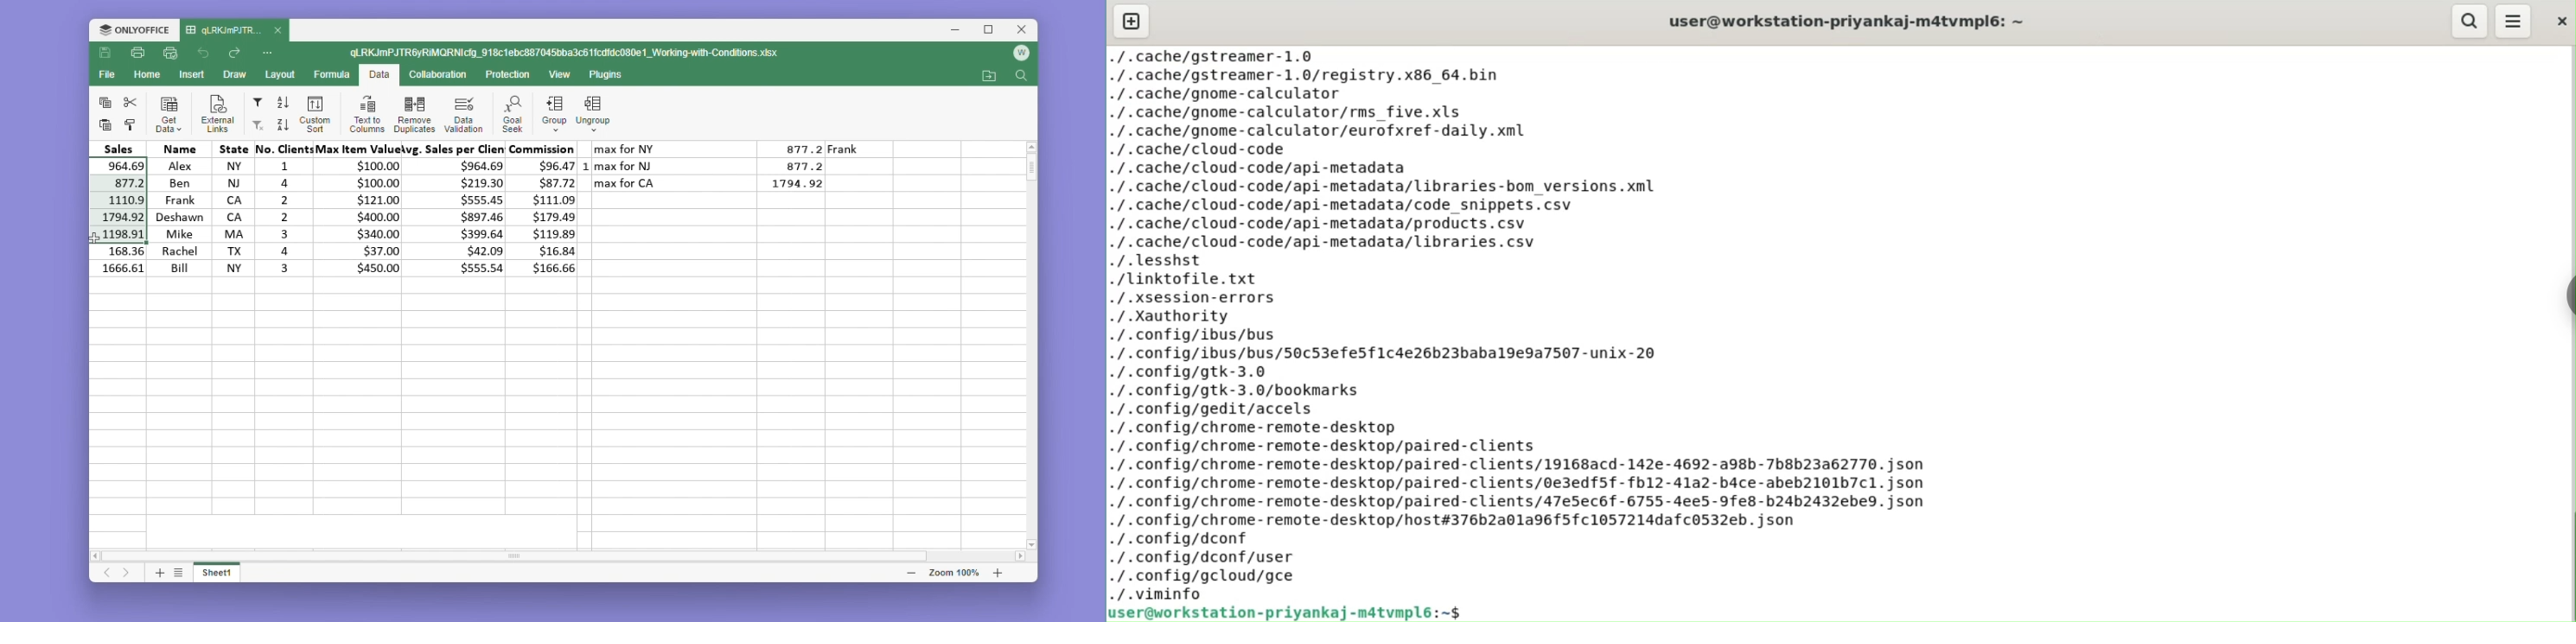 The width and height of the screenshot is (2576, 644). Describe the element at coordinates (214, 114) in the screenshot. I see `External links` at that location.